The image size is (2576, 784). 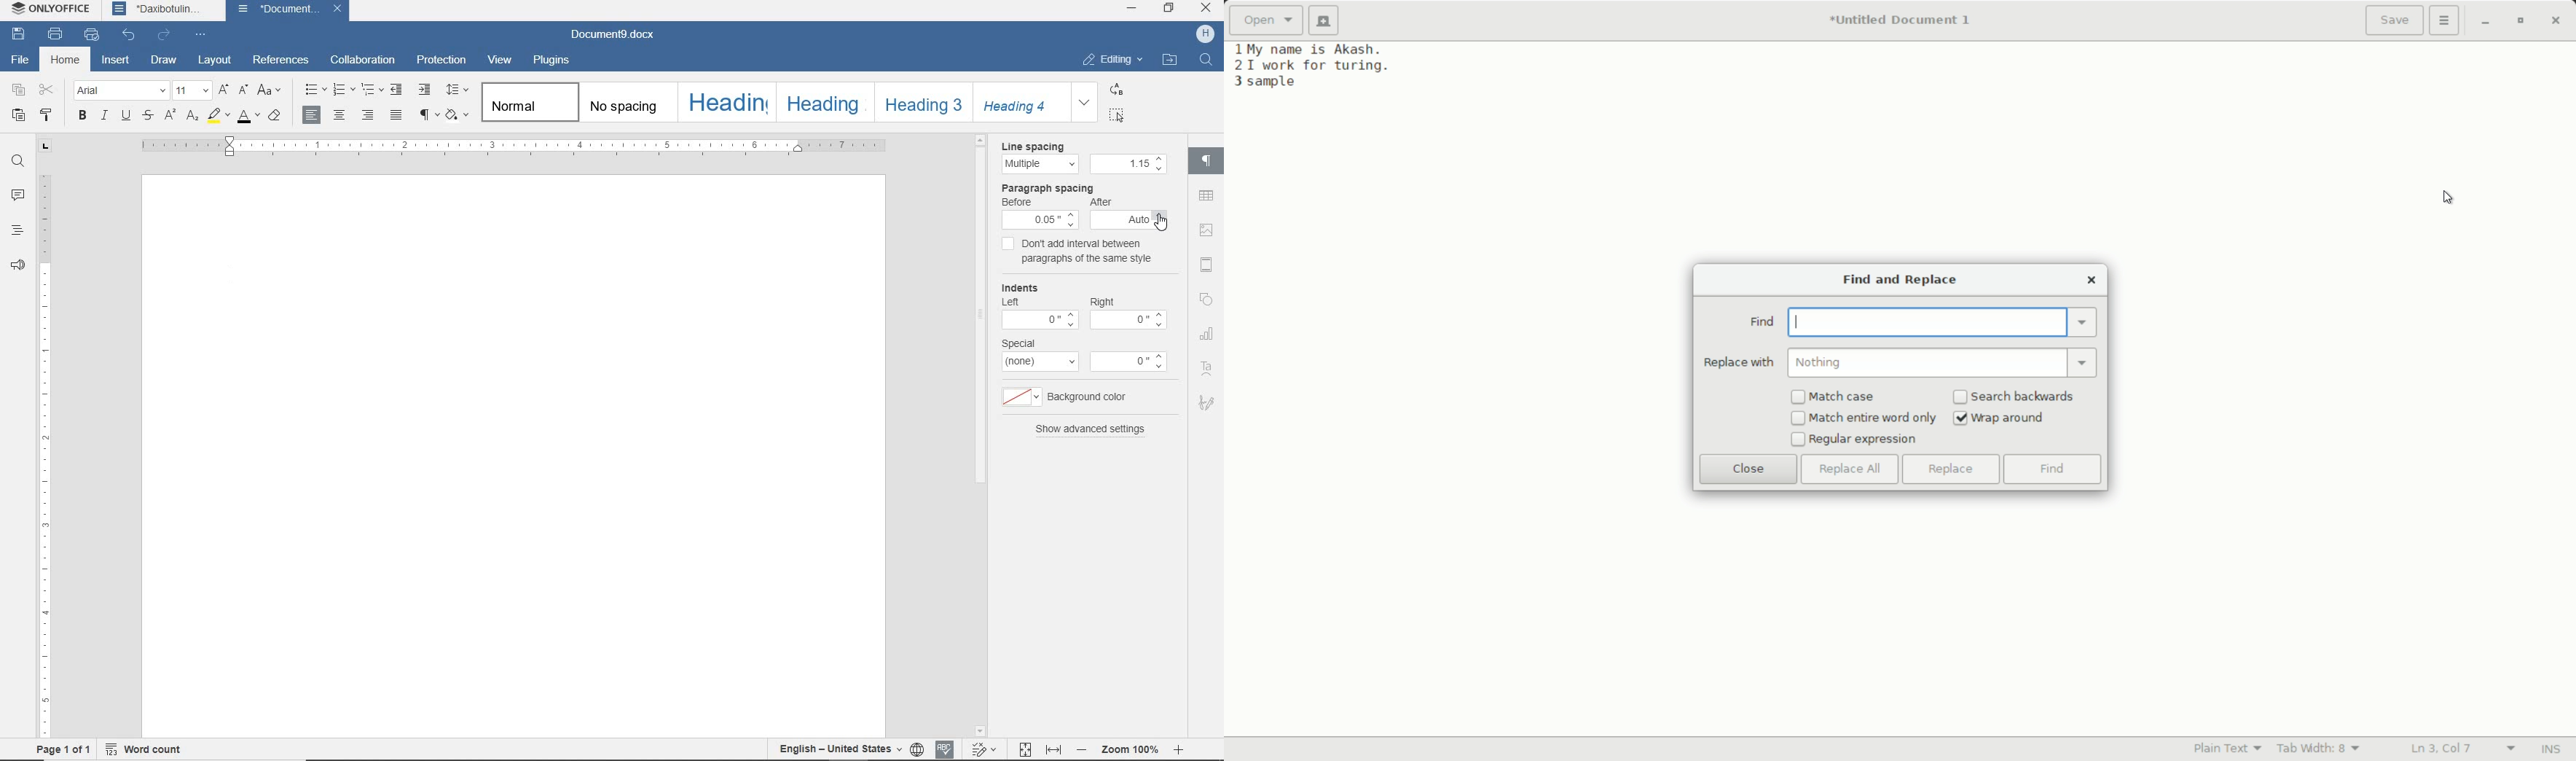 I want to click on find, so click(x=17, y=162).